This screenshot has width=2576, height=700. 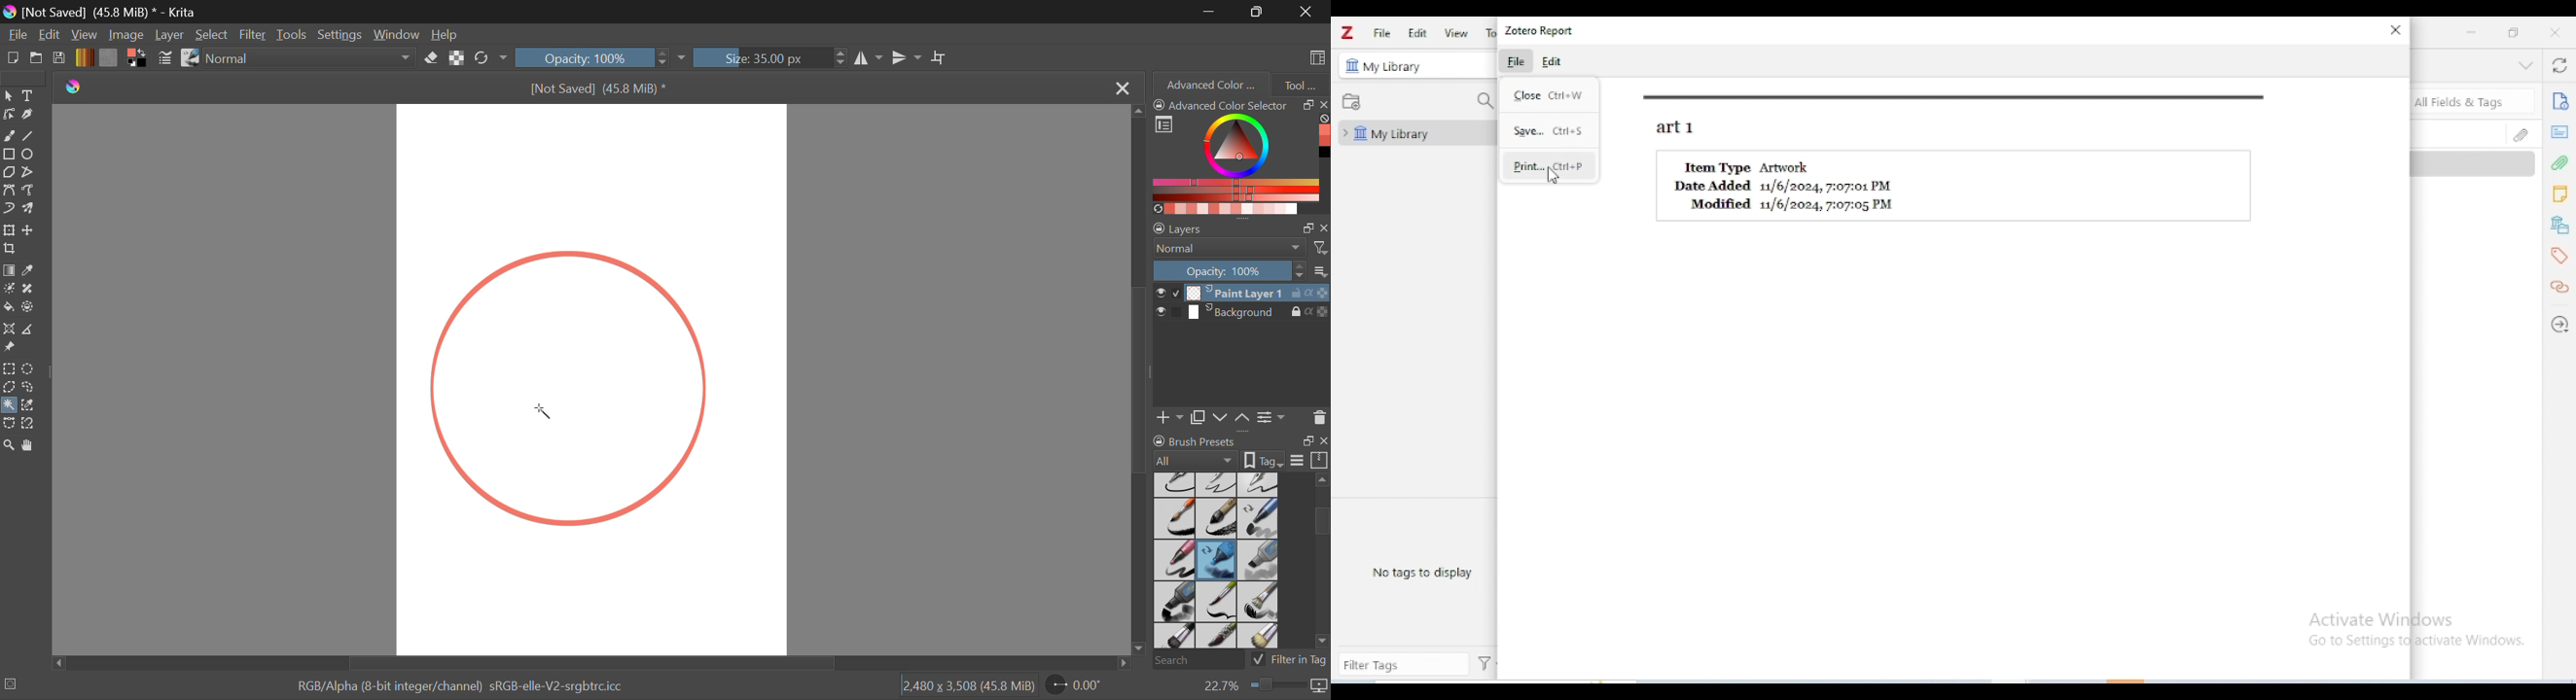 I want to click on Copy, so click(x=1201, y=415).